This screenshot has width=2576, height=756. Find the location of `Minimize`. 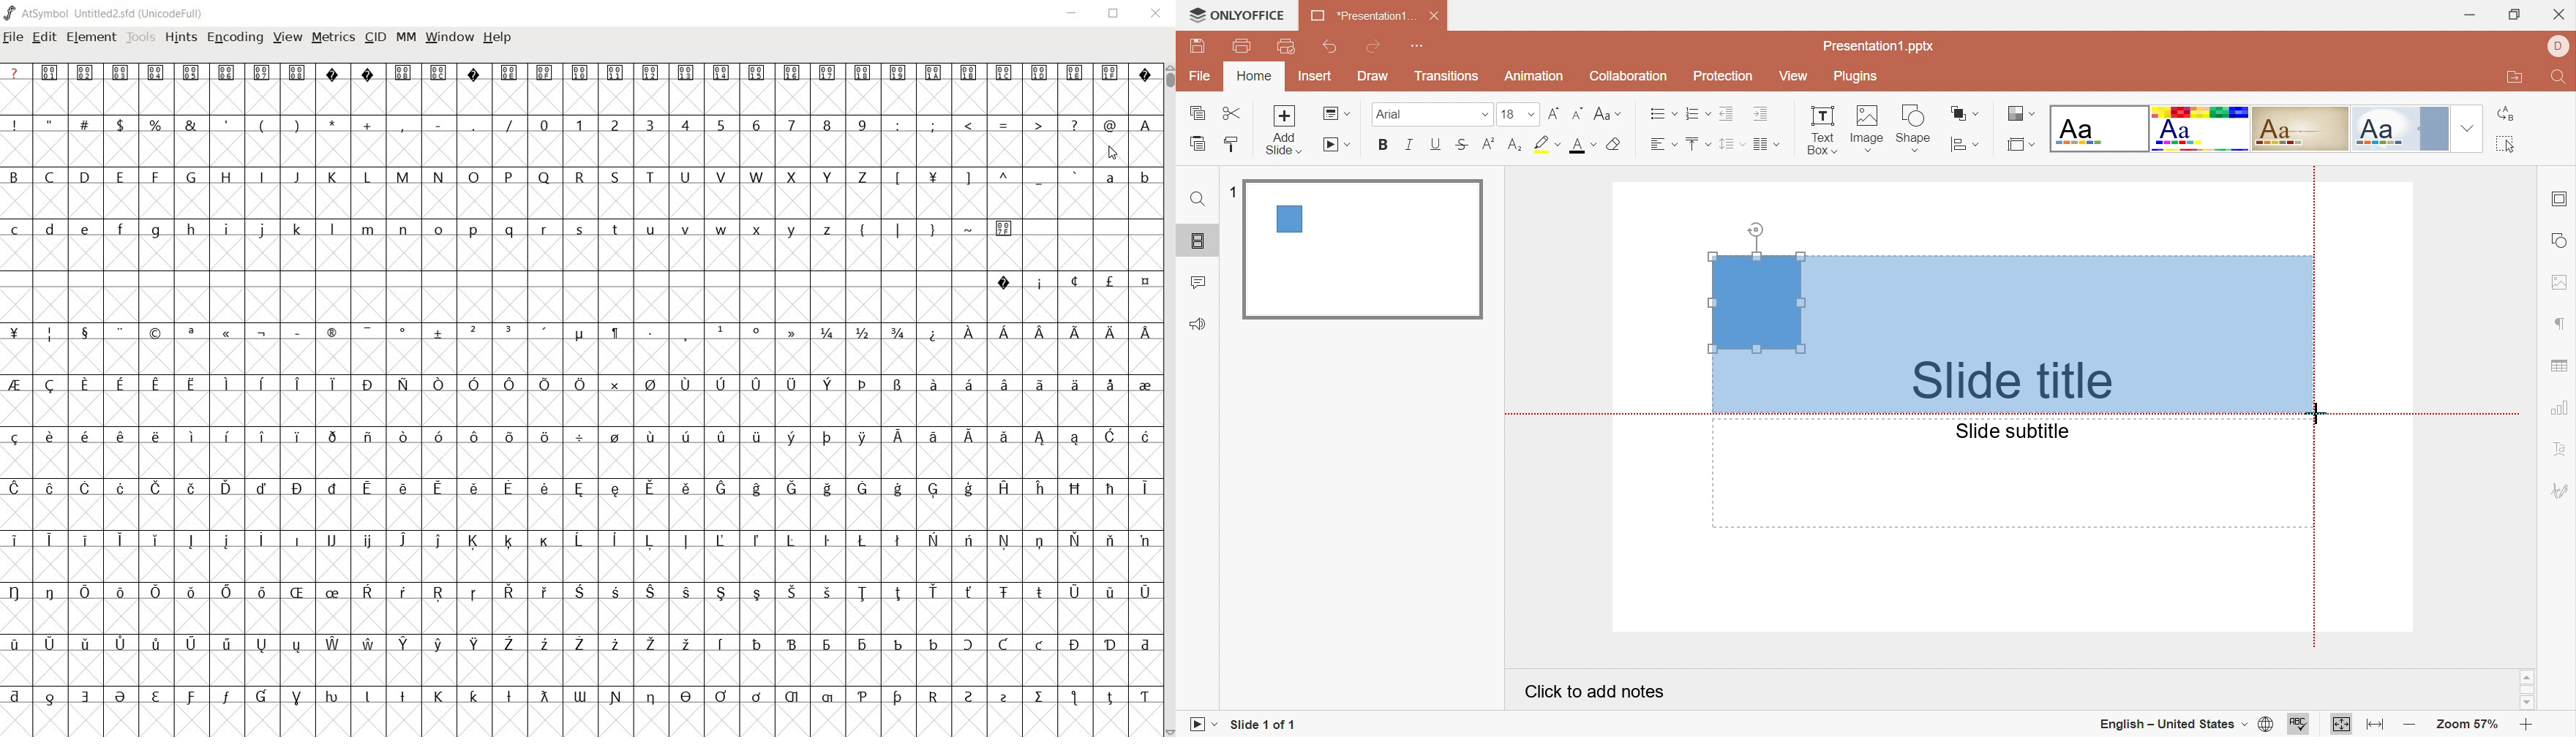

Minimize is located at coordinates (2473, 18).